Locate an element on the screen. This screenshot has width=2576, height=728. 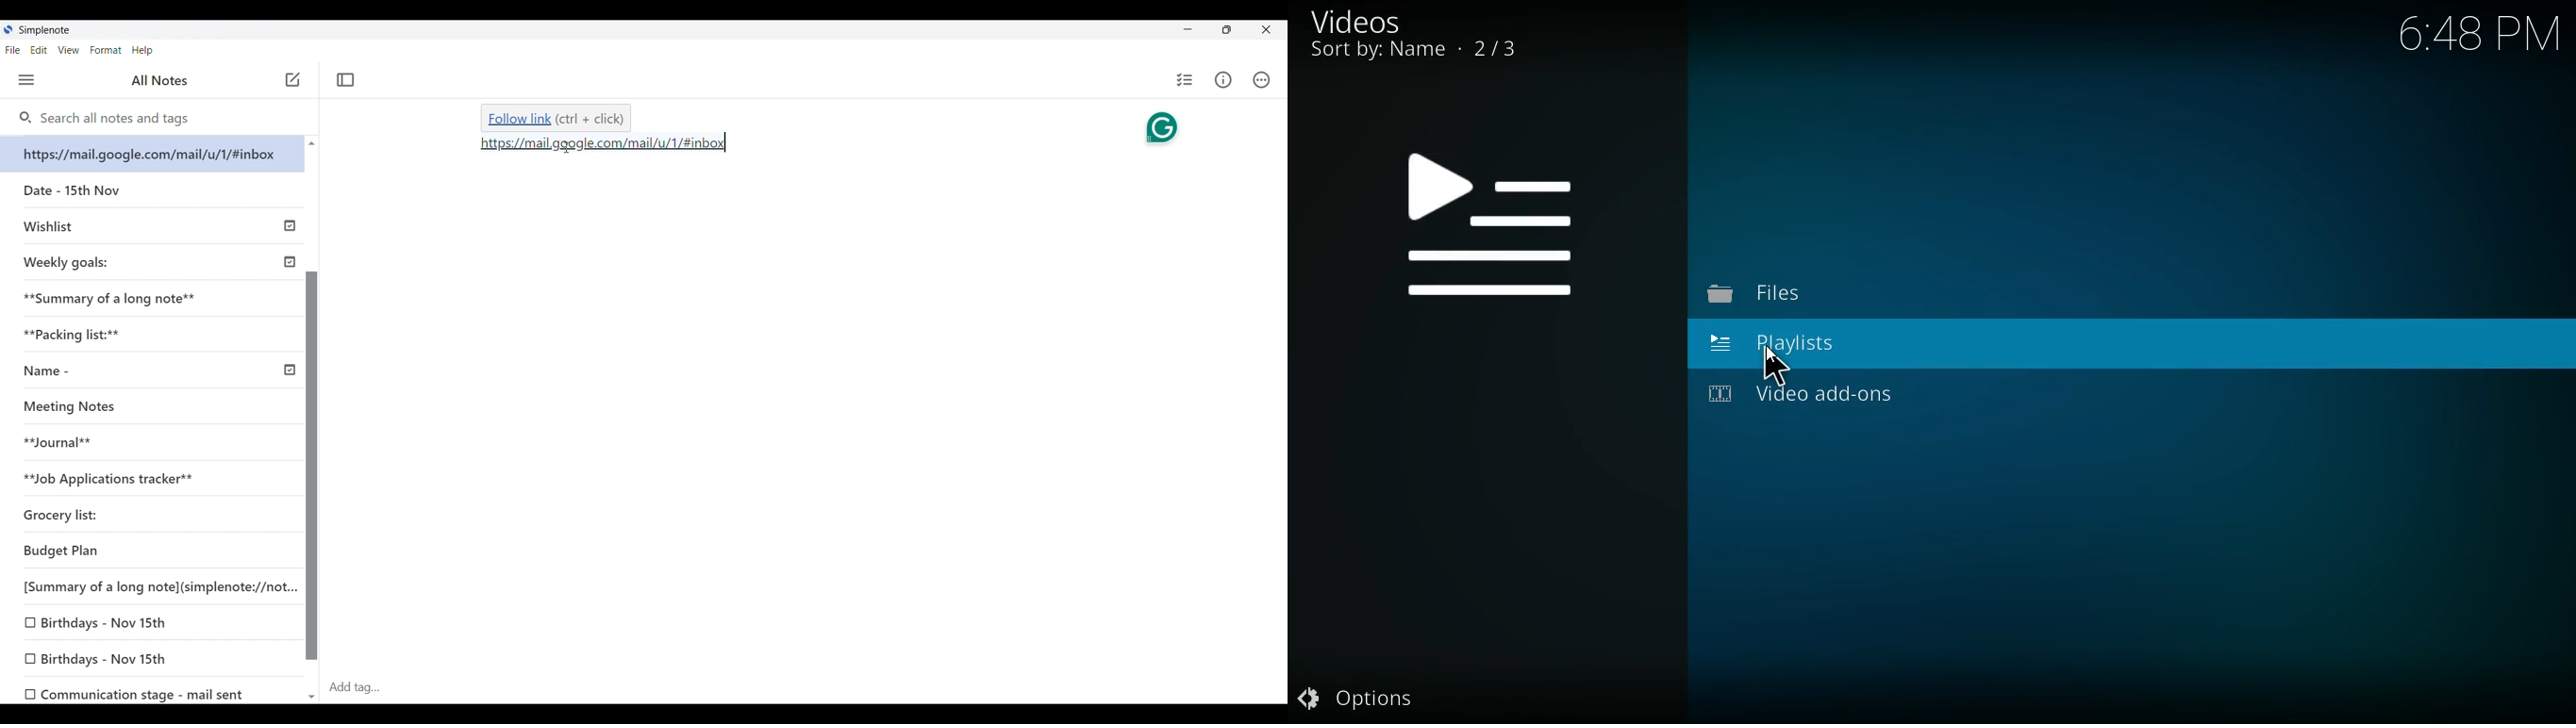
Format menu is located at coordinates (105, 50).